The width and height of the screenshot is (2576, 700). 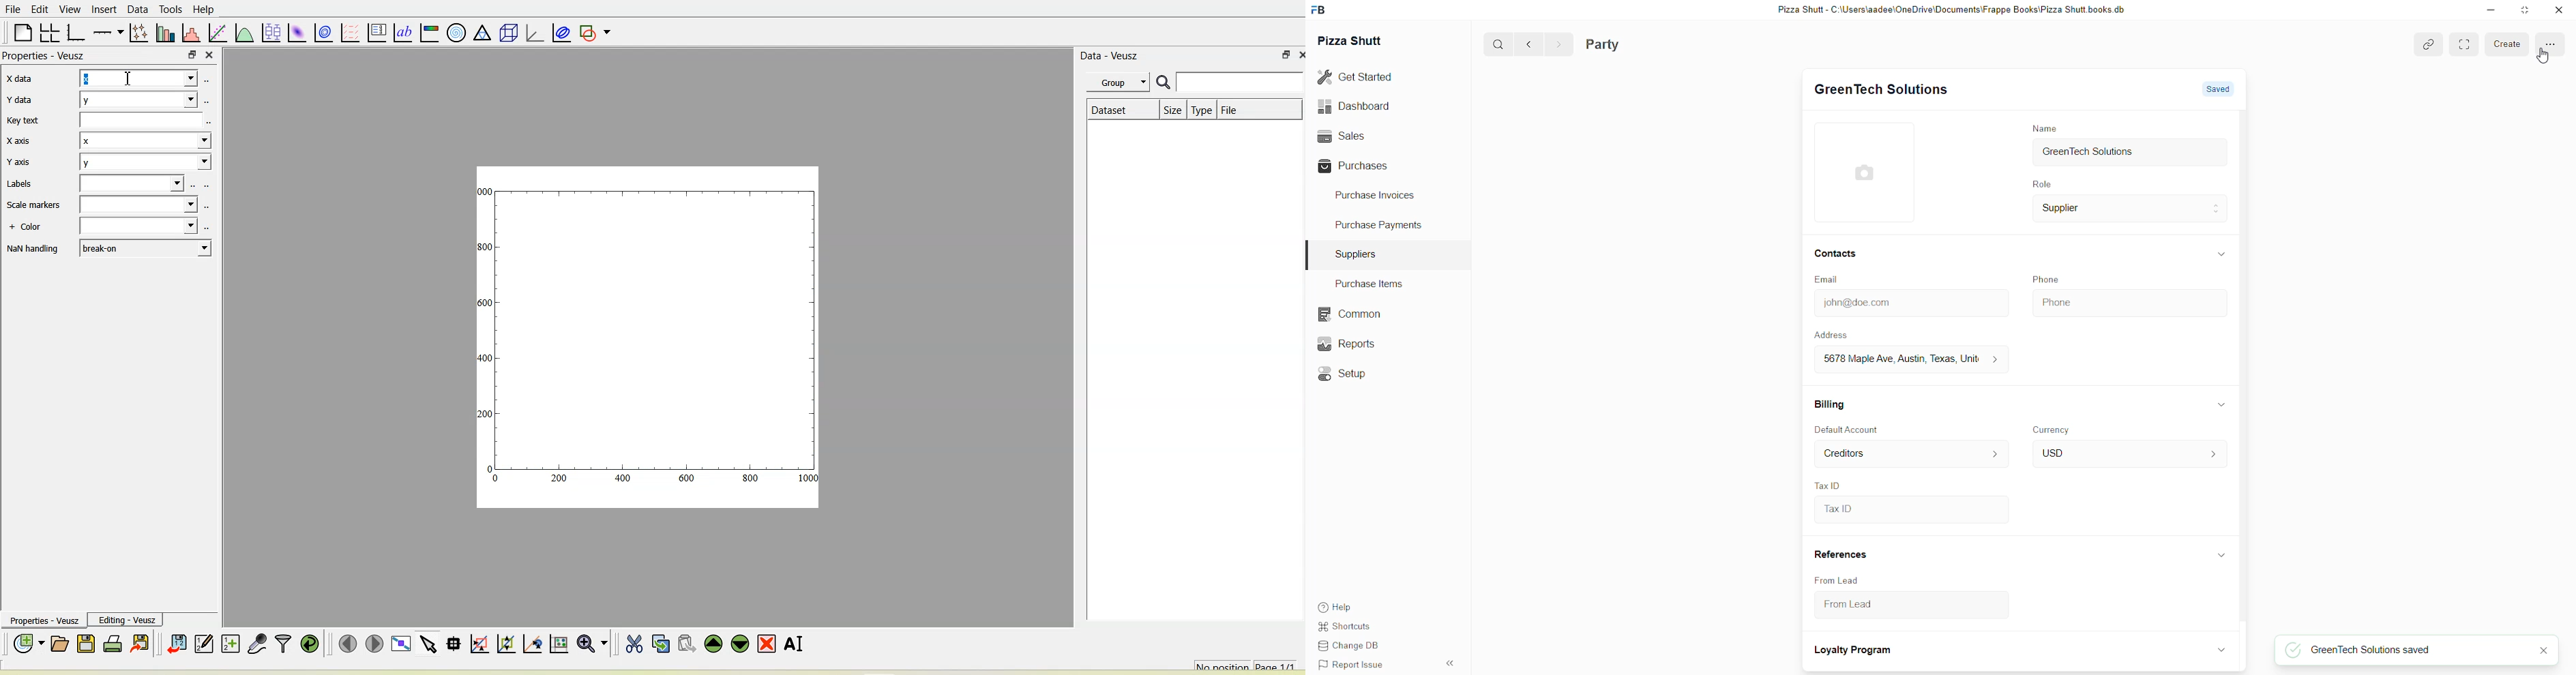 I want to click on 1000, so click(x=485, y=191).